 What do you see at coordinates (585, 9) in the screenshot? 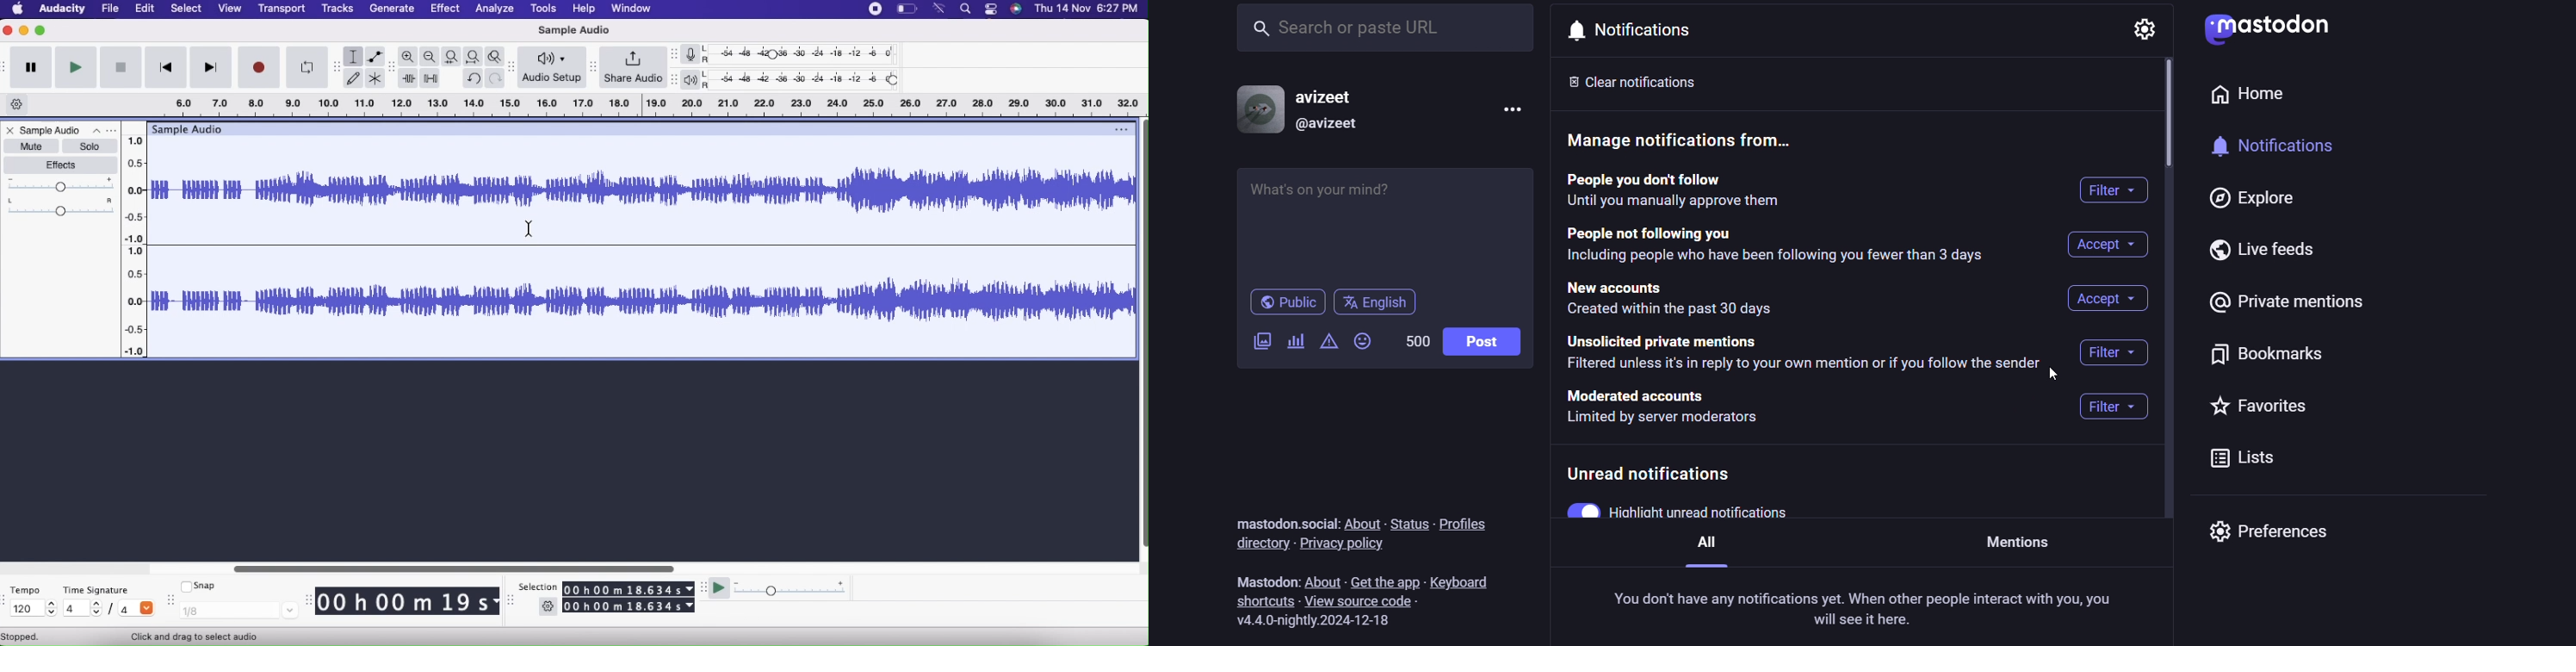
I see `Help` at bounding box center [585, 9].